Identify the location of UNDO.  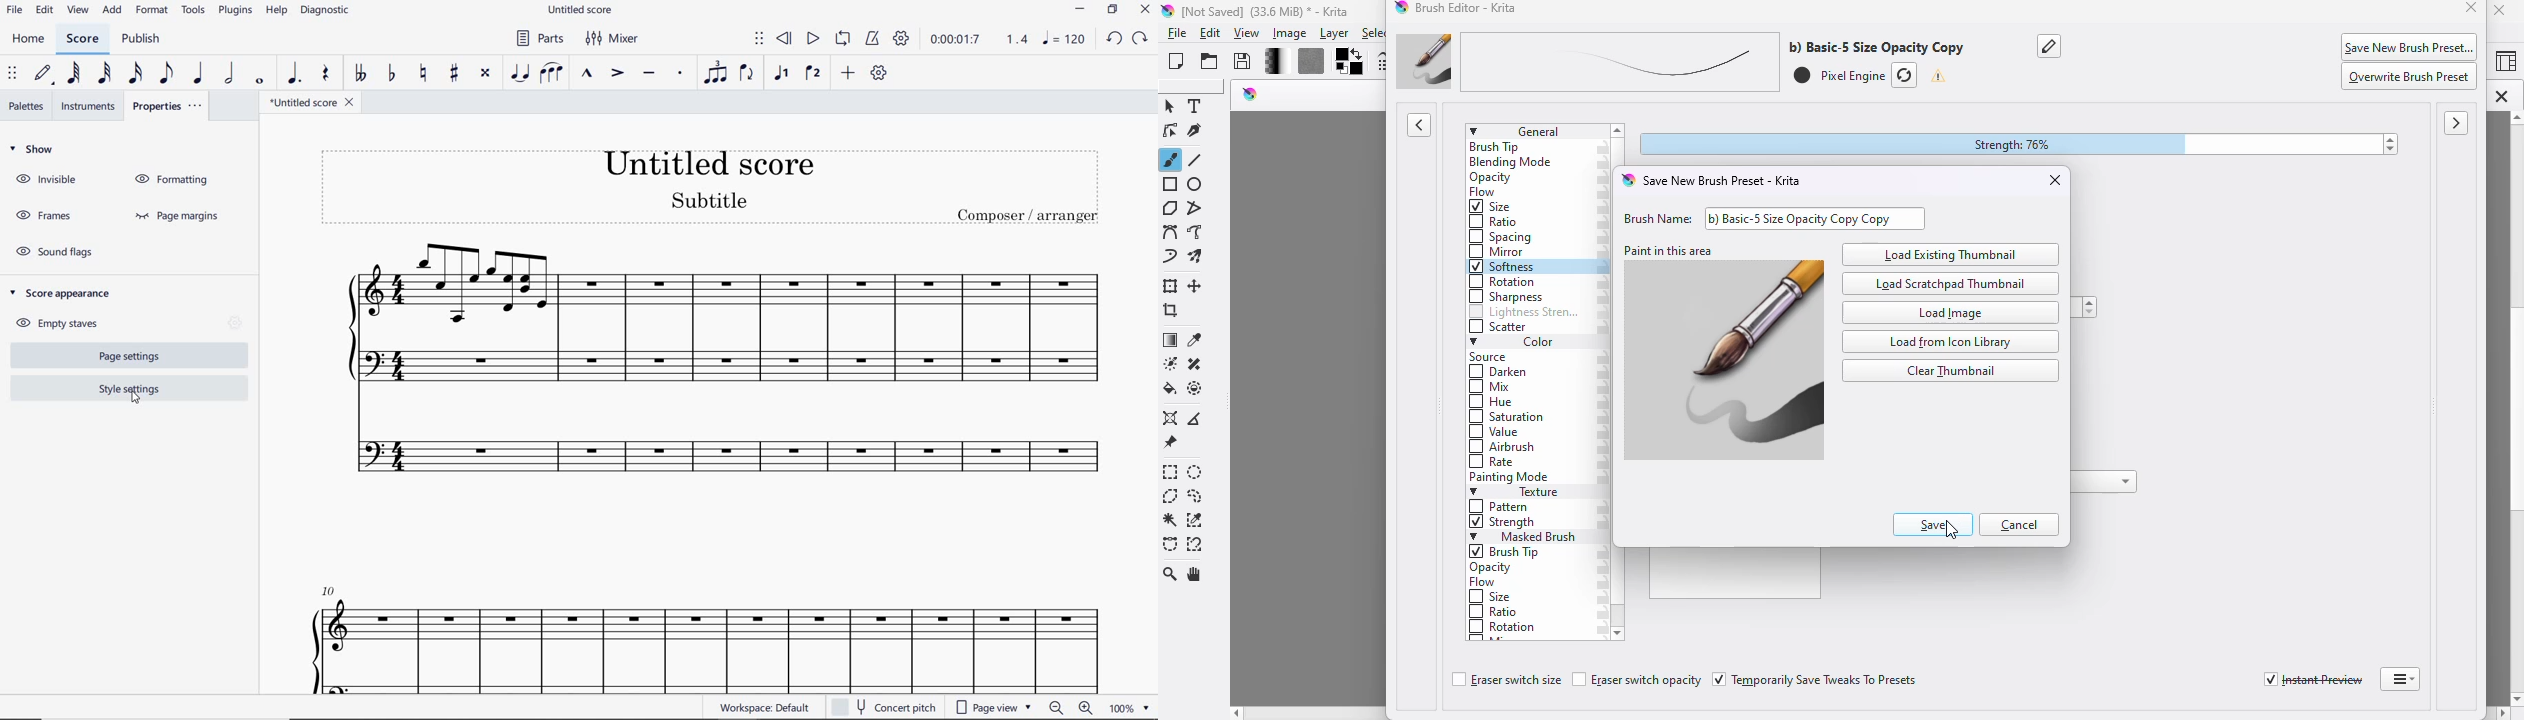
(1114, 37).